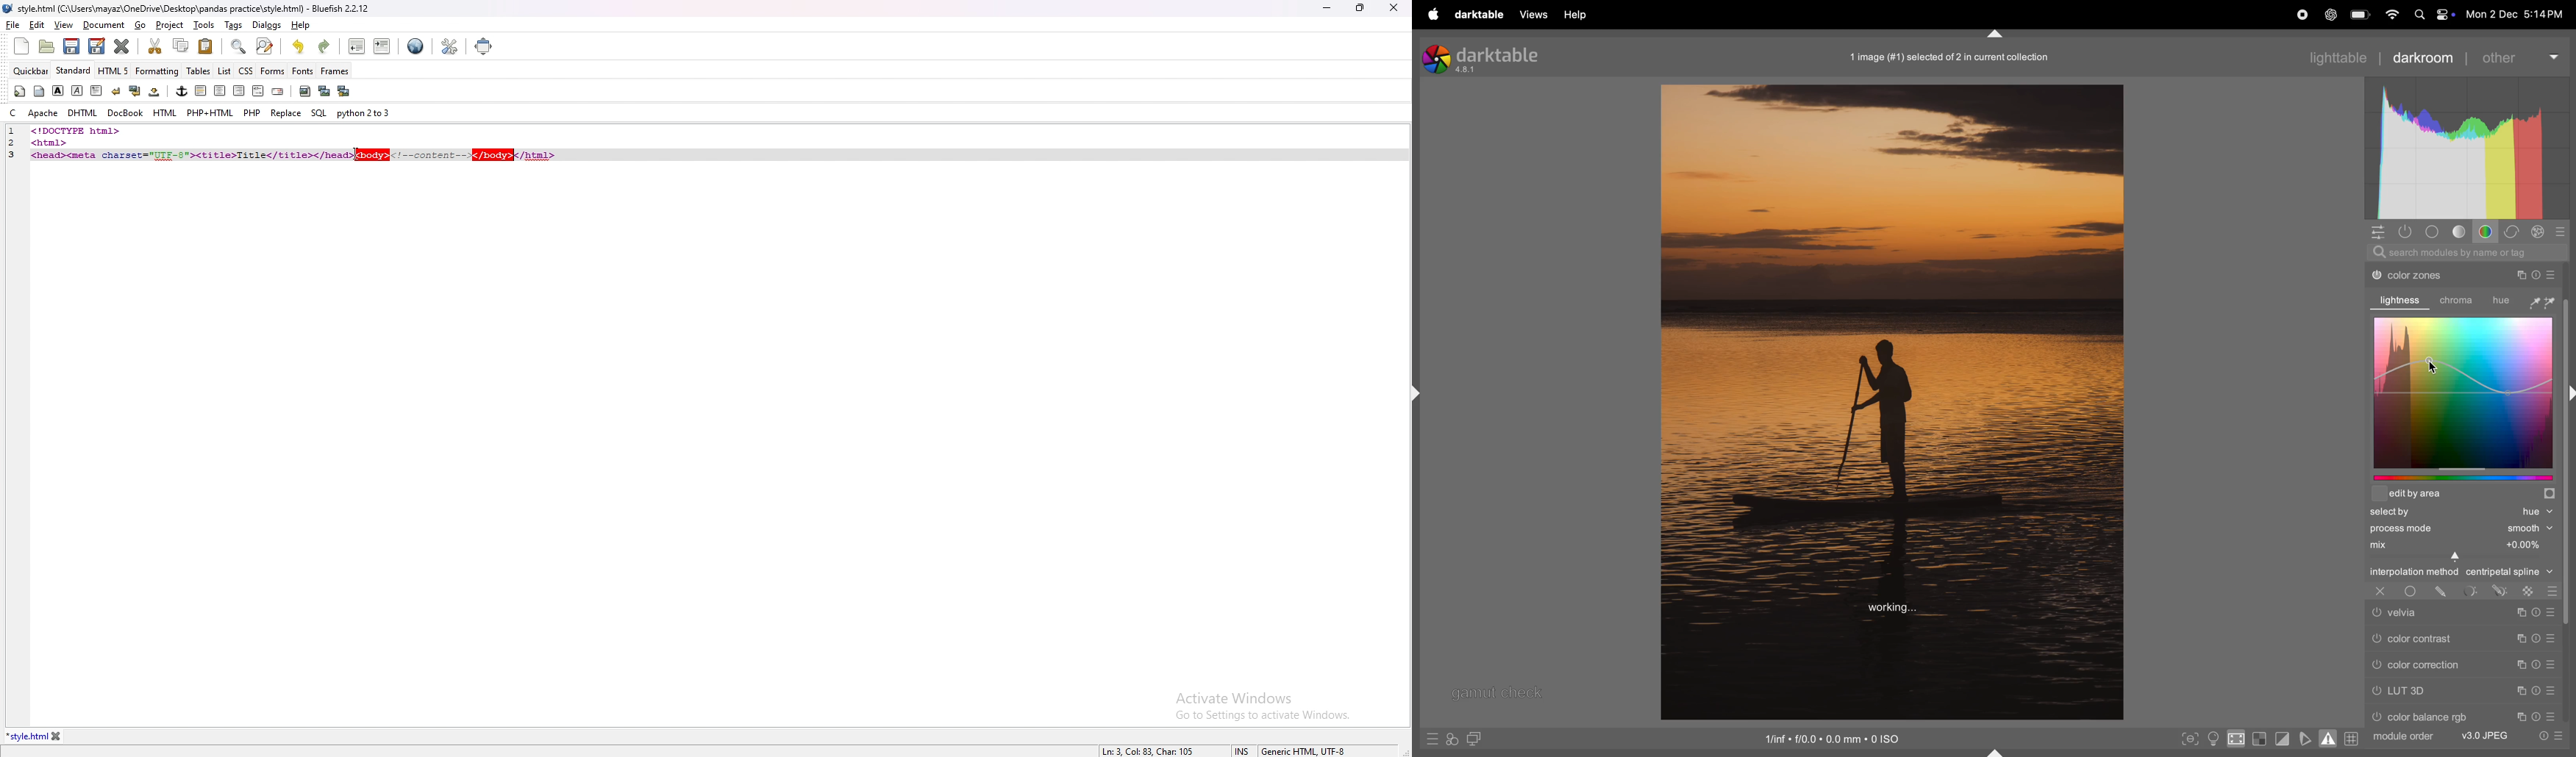 The width and height of the screenshot is (2576, 784). Describe the element at coordinates (2531, 529) in the screenshot. I see `Smooth` at that location.